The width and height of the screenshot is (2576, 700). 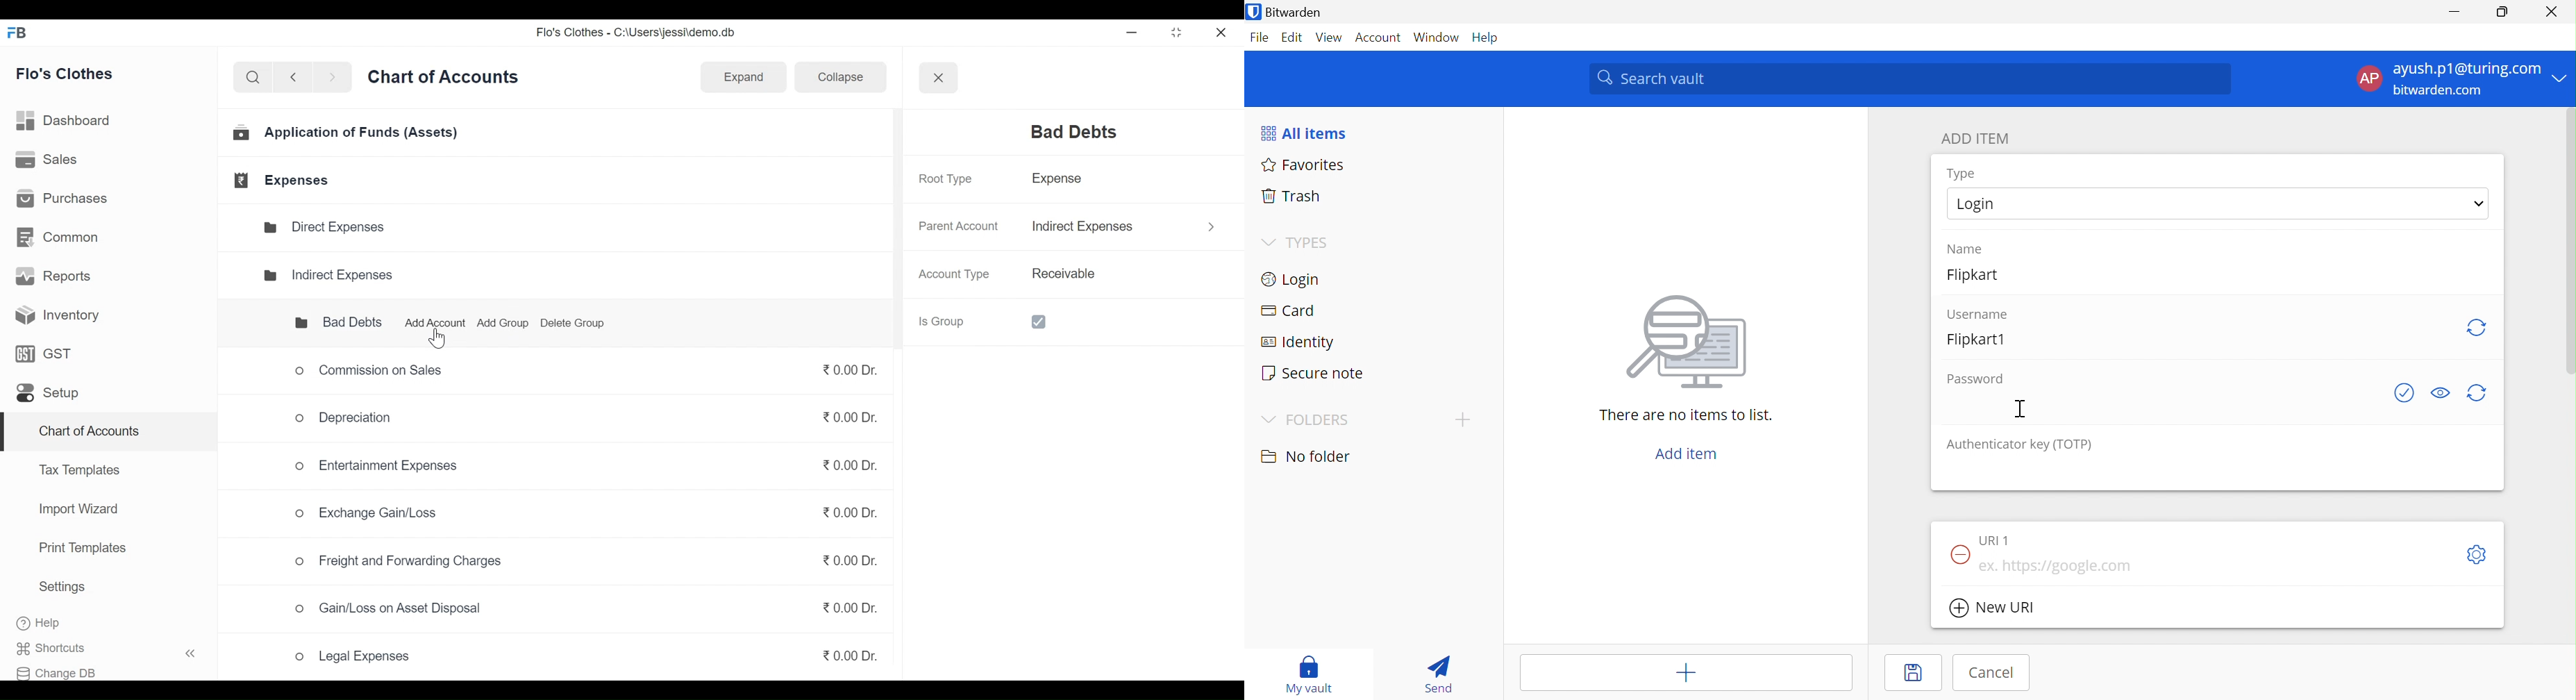 I want to click on Delete Group, so click(x=575, y=323).